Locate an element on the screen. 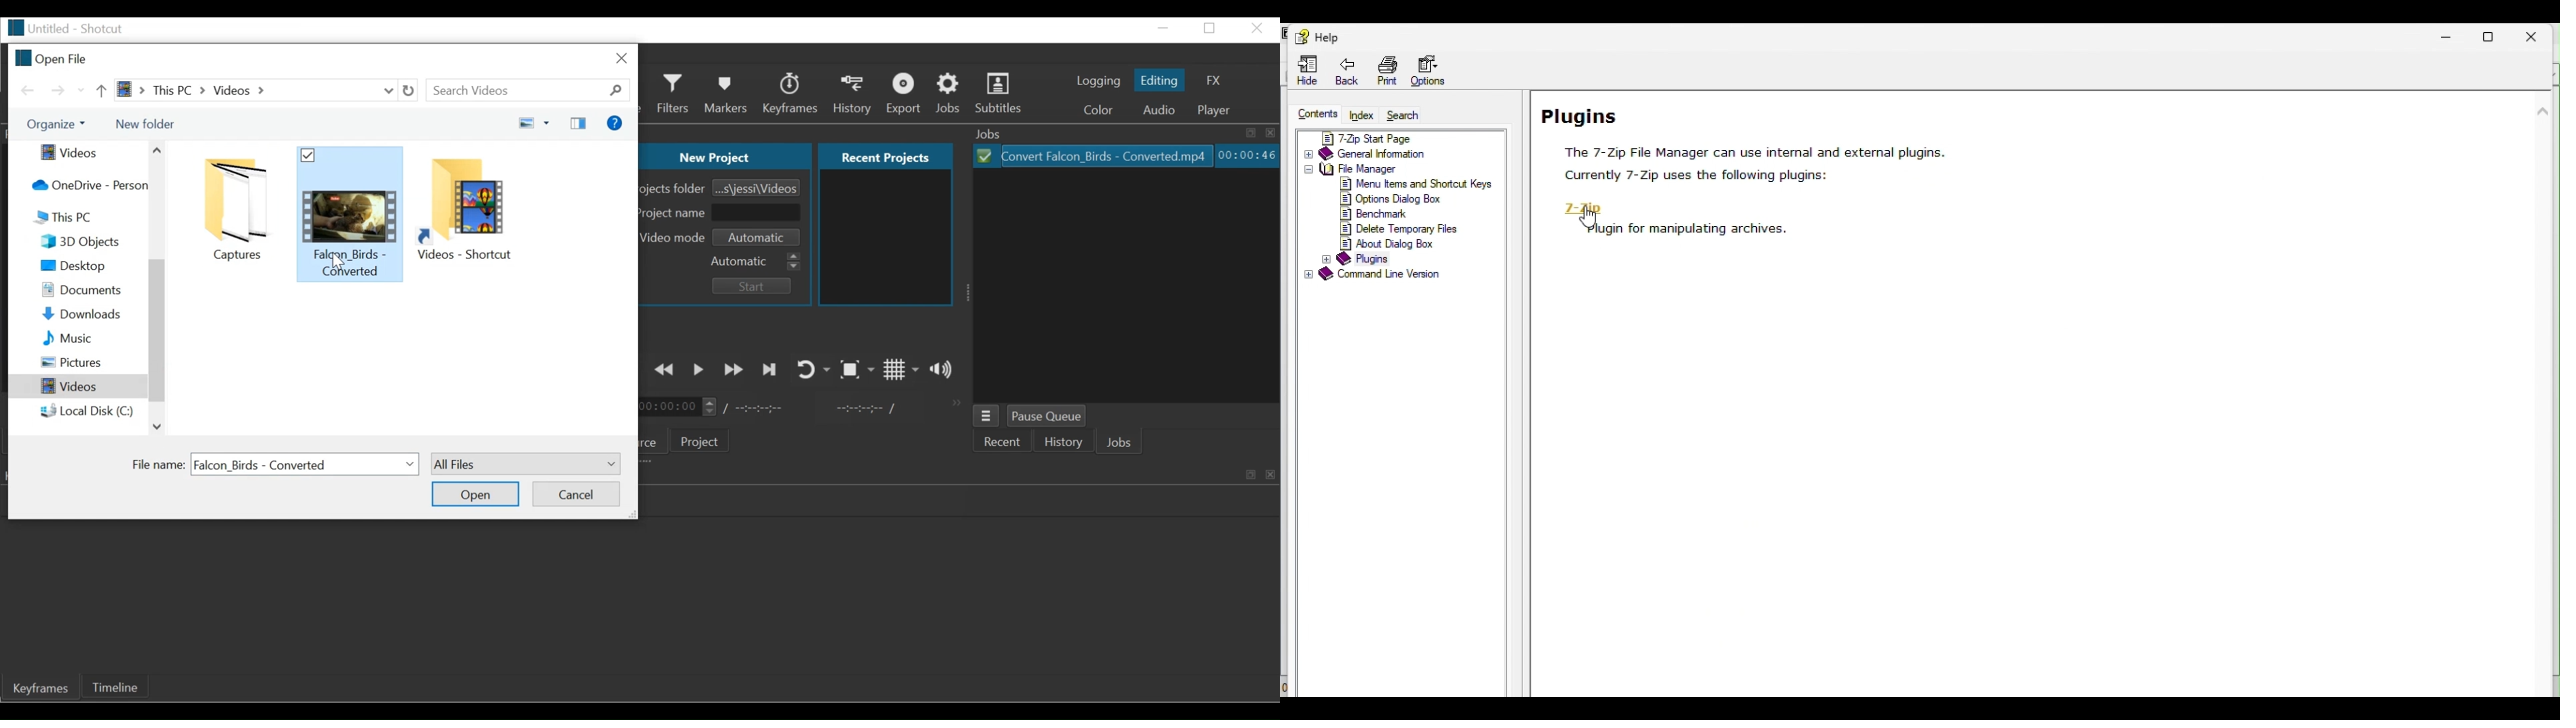 The image size is (2576, 728). File Name is located at coordinates (155, 465).